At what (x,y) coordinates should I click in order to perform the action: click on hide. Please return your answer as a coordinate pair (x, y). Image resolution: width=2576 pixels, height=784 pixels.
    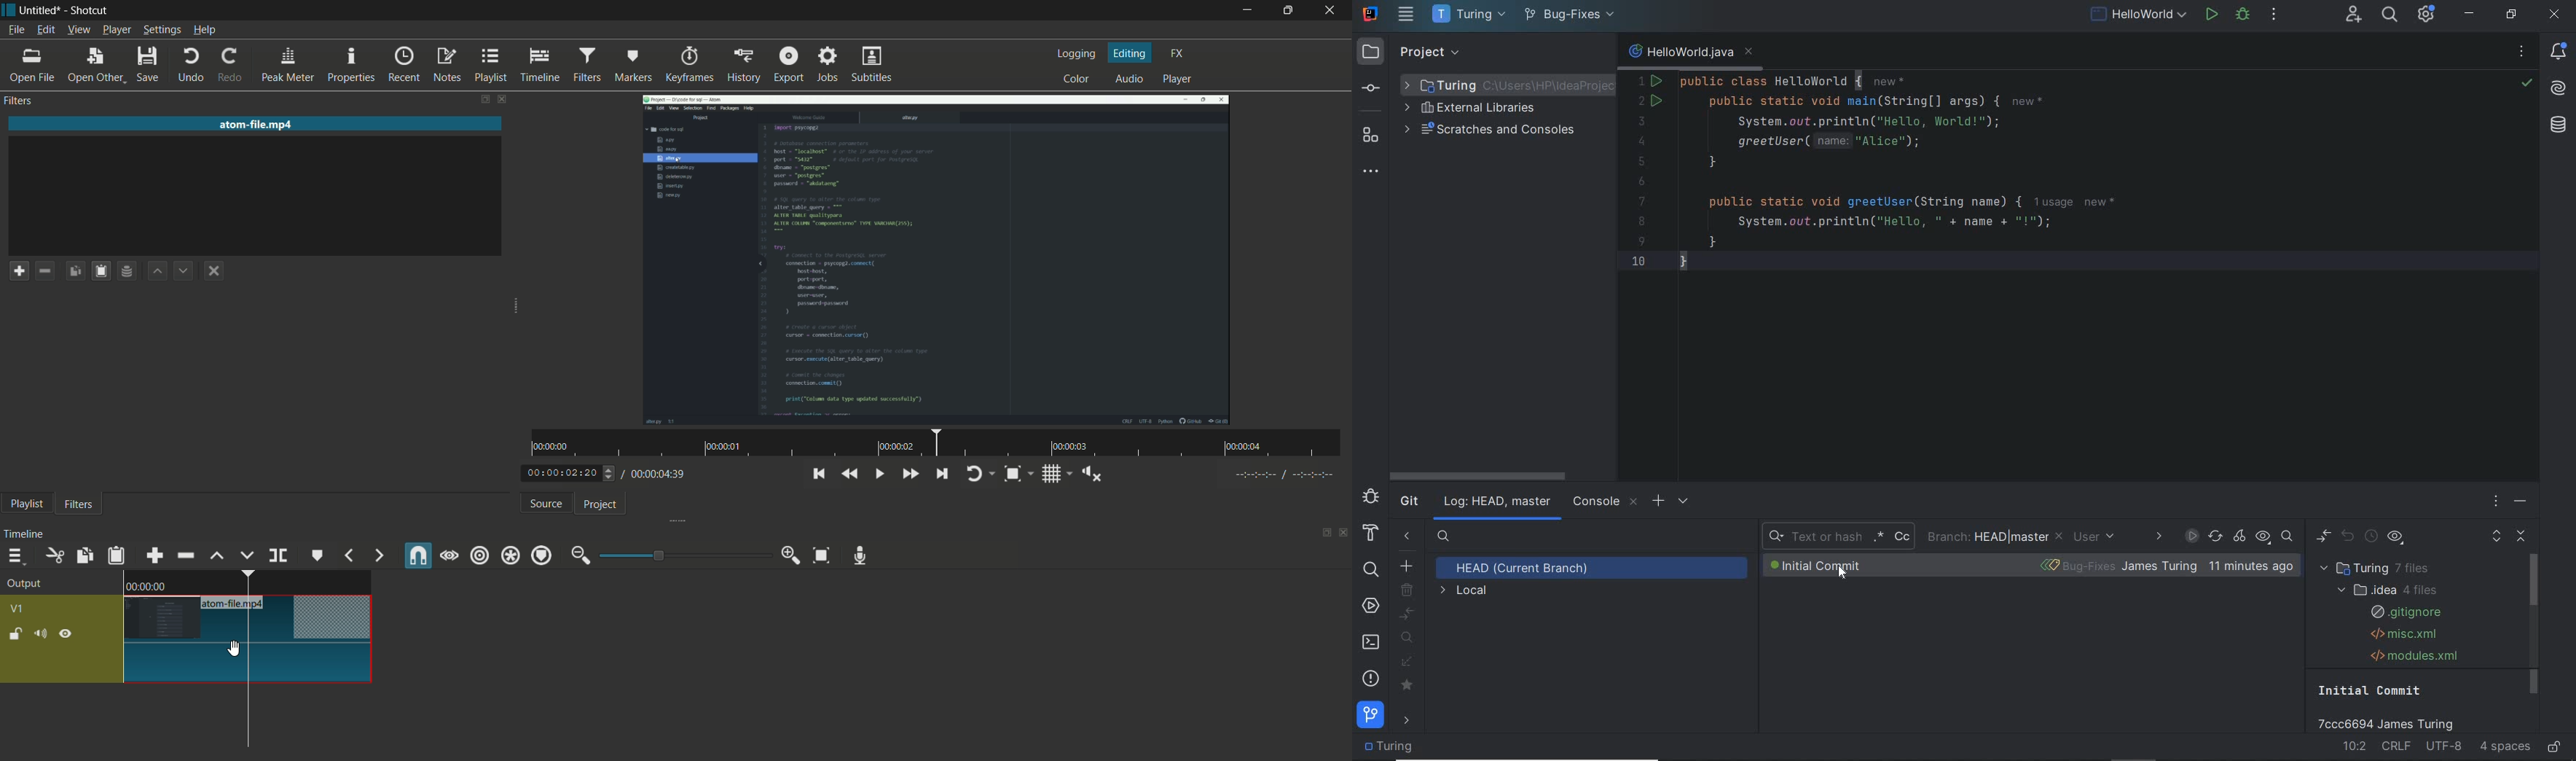
    Looking at the image, I should click on (67, 633).